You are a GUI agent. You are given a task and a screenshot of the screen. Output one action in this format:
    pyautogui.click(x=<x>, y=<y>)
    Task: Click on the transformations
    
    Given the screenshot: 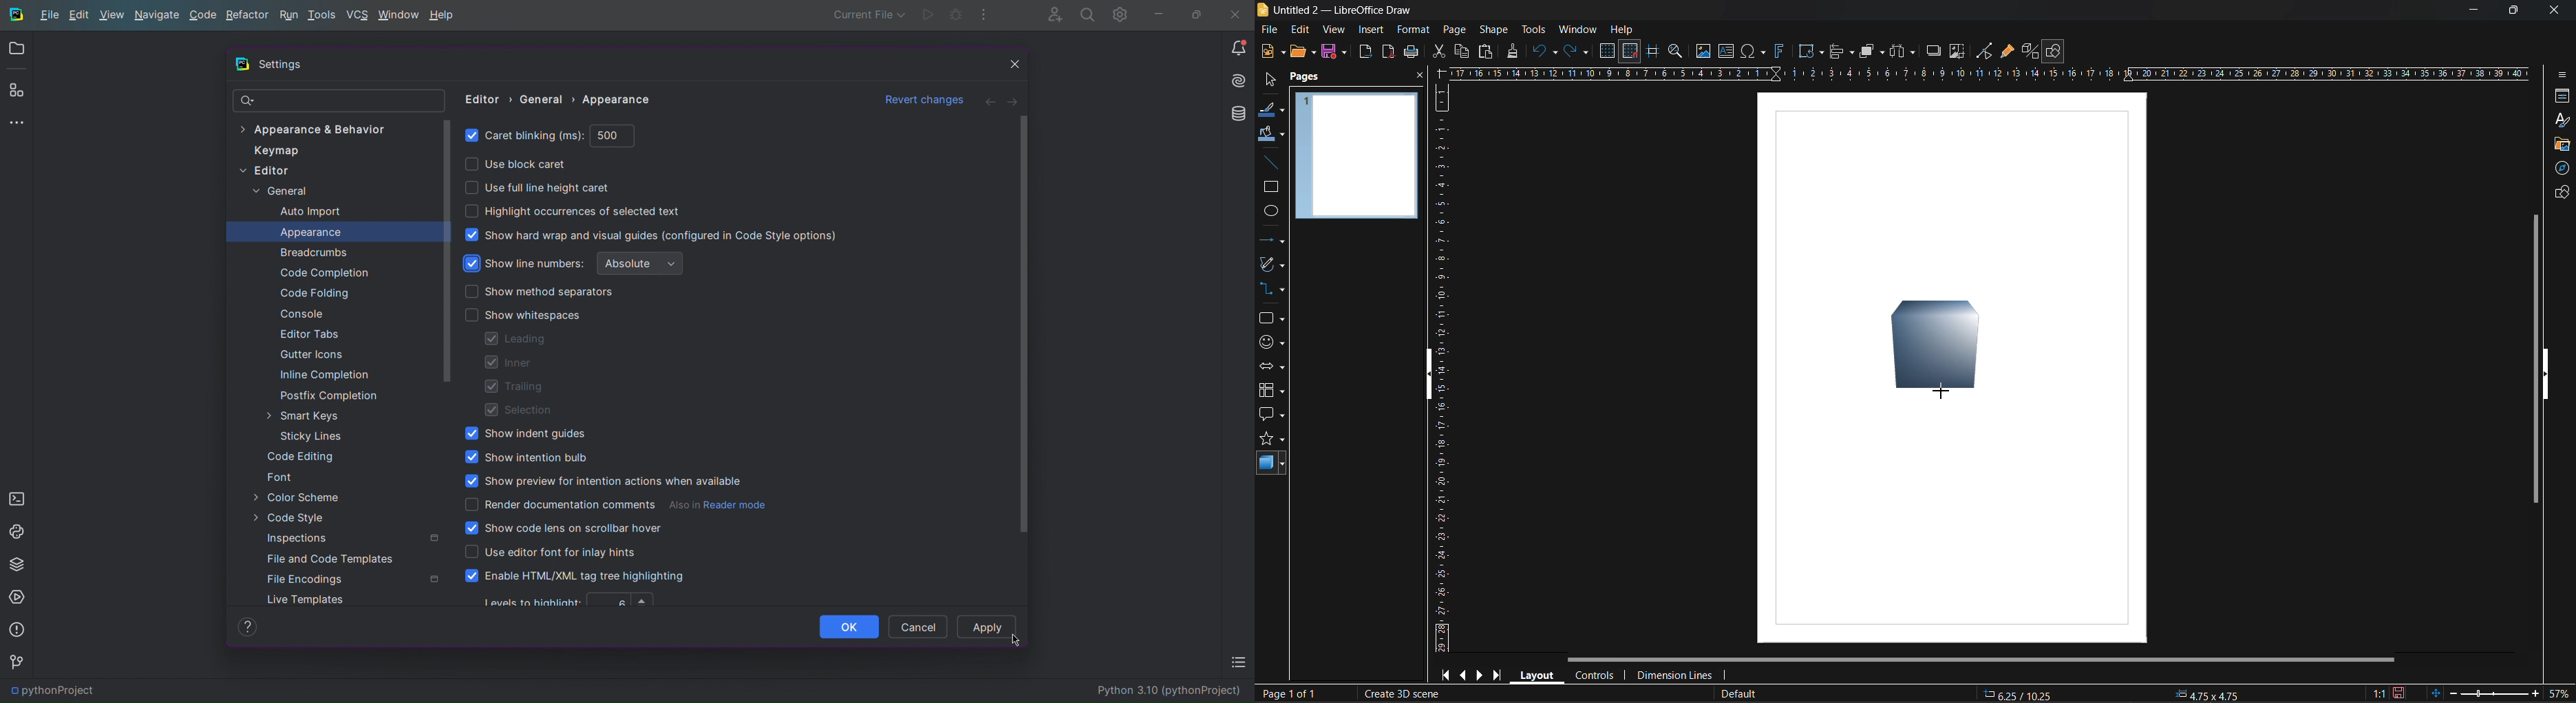 What is the action you would take?
    pyautogui.click(x=1812, y=52)
    